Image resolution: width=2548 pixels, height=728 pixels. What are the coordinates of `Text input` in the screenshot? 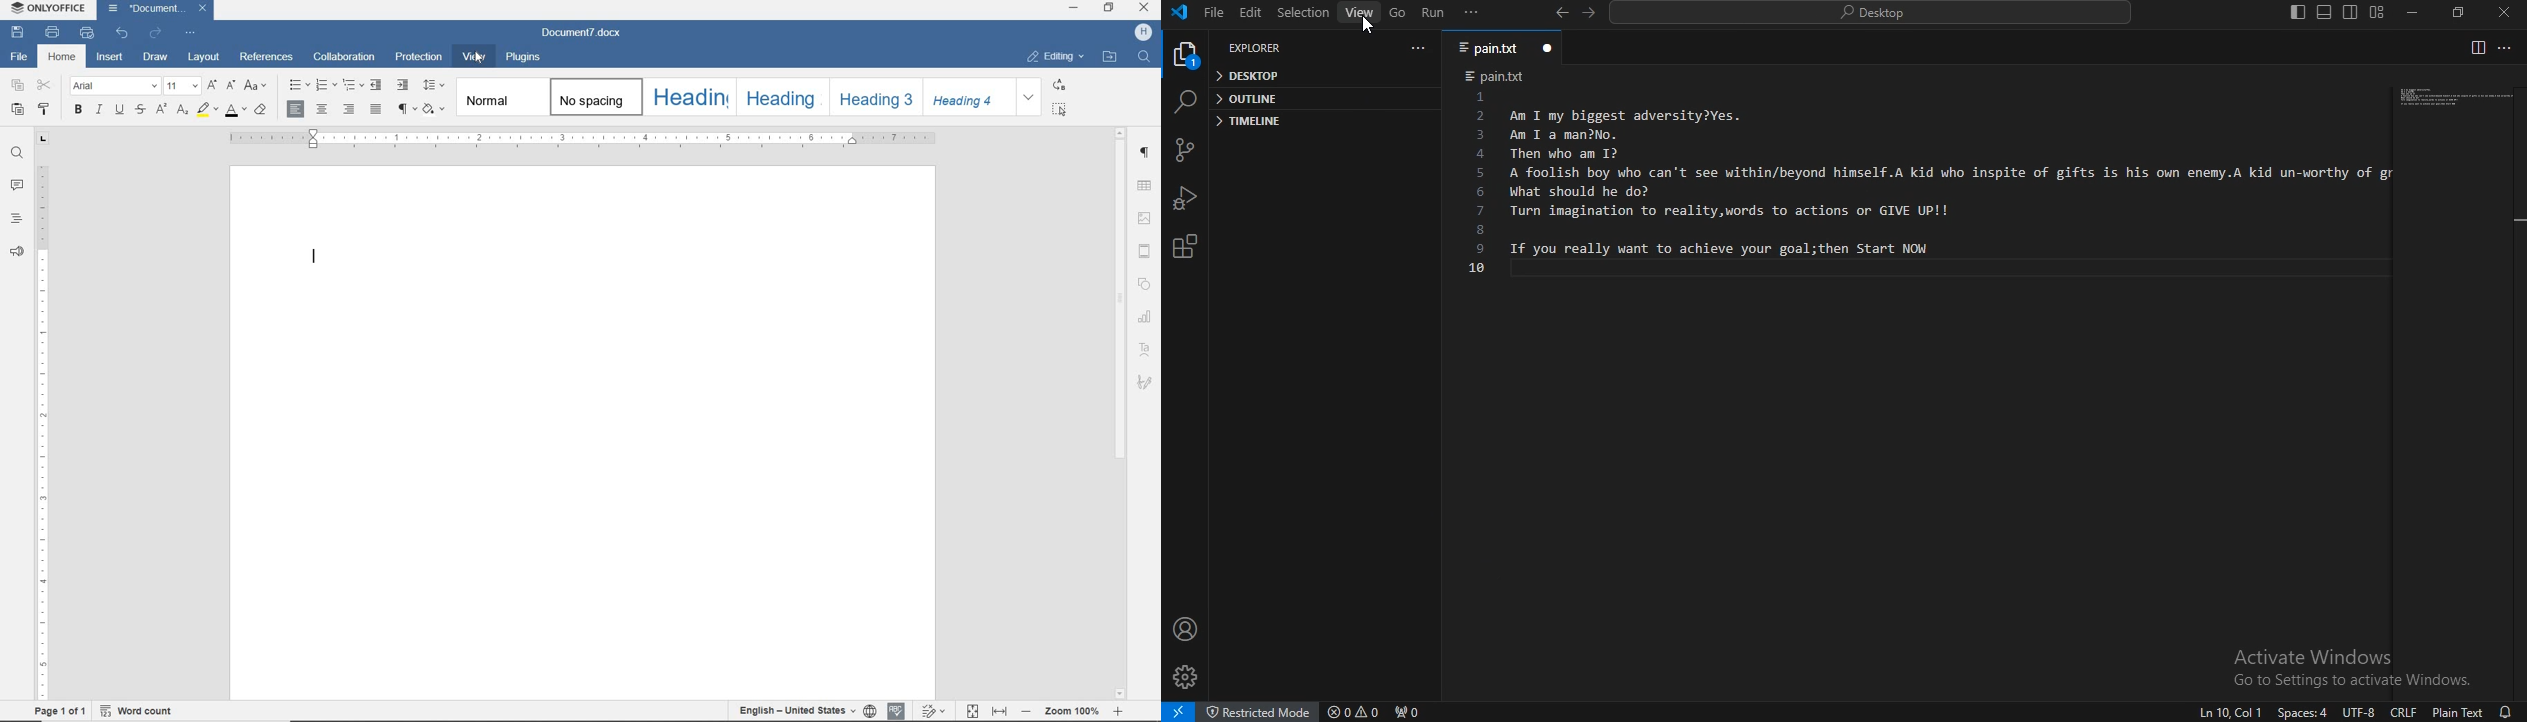 It's located at (314, 259).